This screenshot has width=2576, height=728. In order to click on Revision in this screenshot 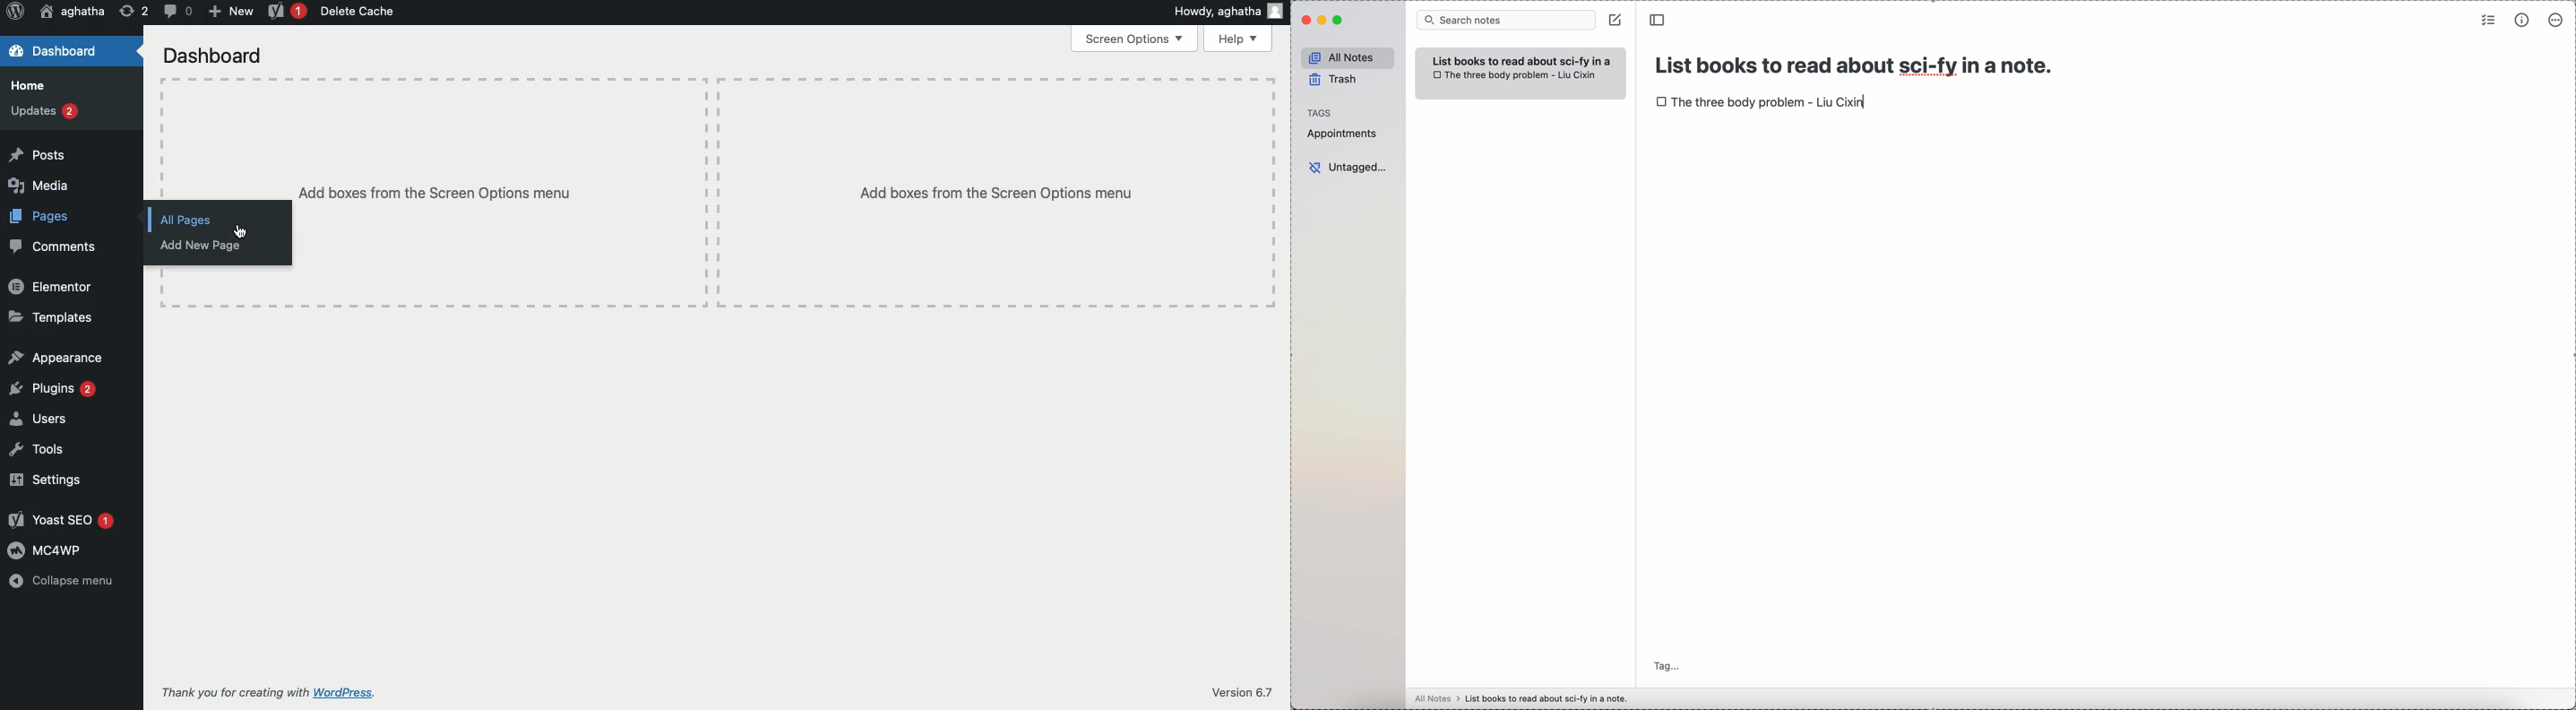, I will do `click(134, 13)`.